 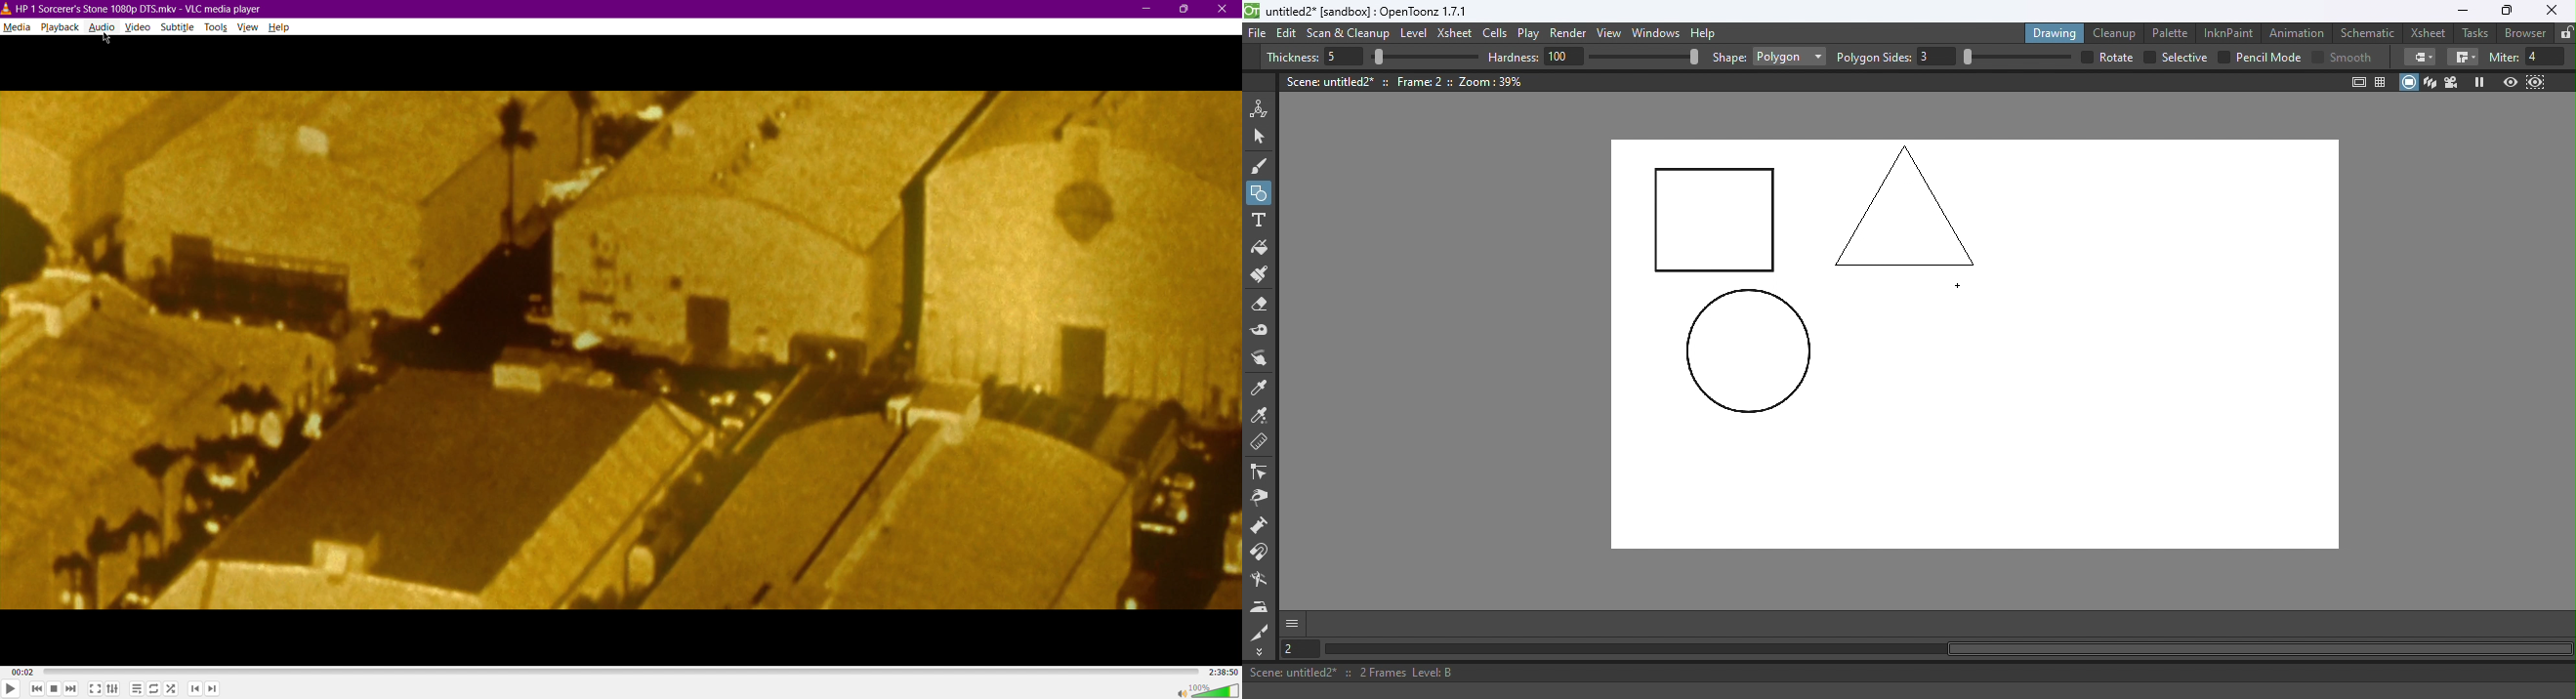 What do you see at coordinates (154, 690) in the screenshot?
I see `Toggle Loop` at bounding box center [154, 690].